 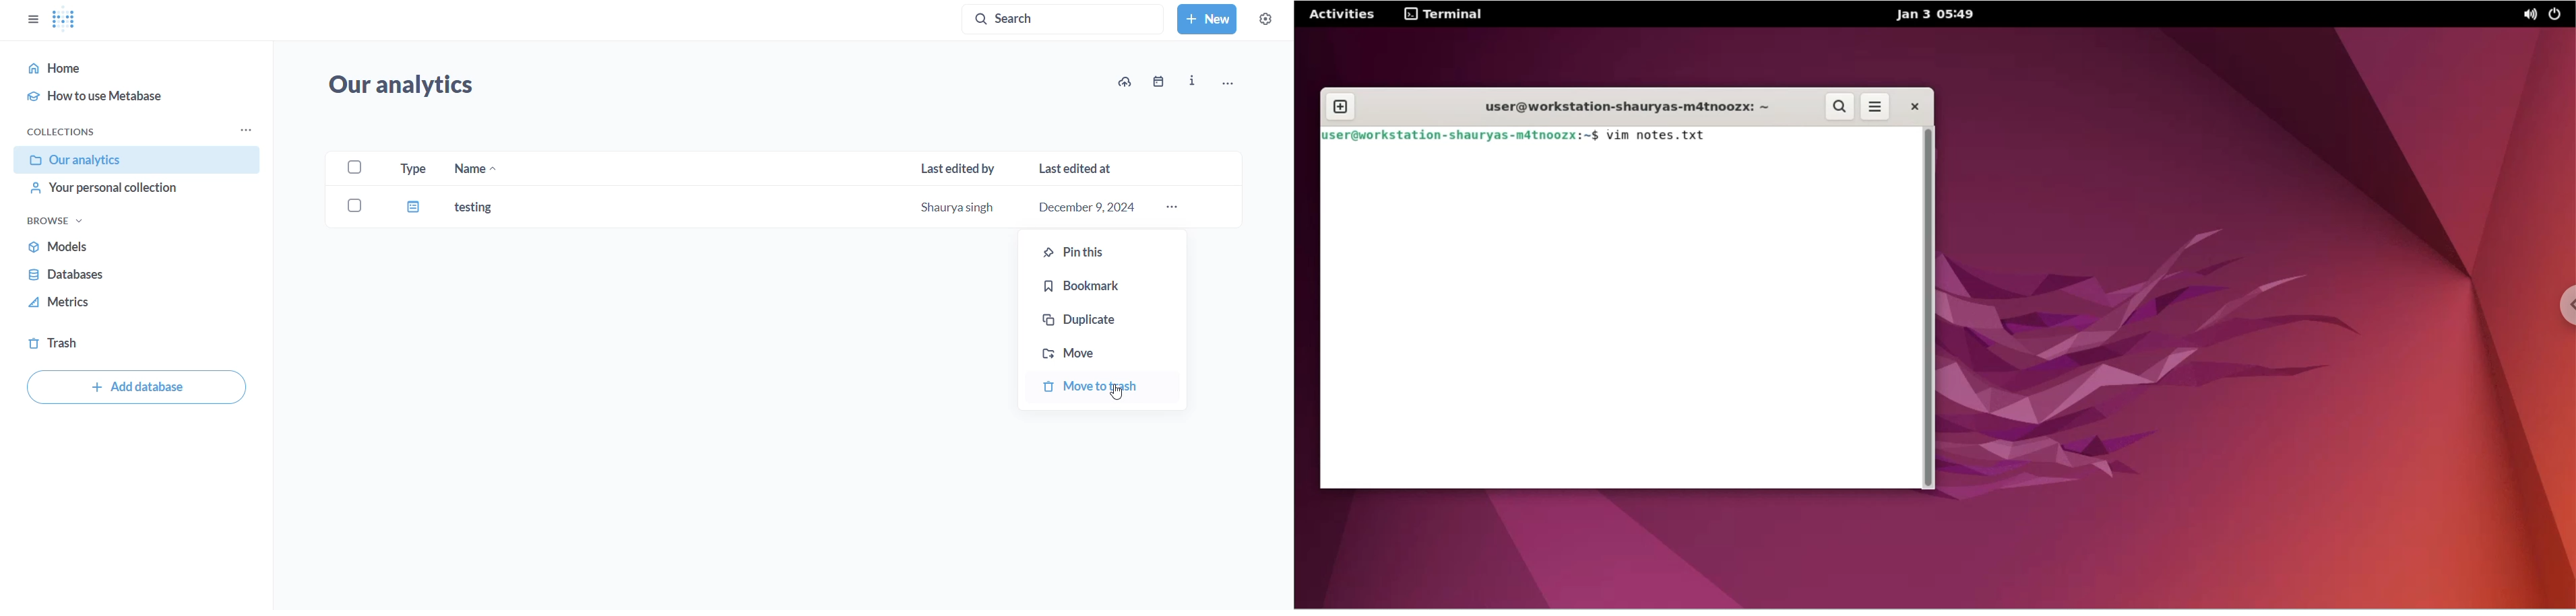 I want to click on show/hide sidebar, so click(x=30, y=18).